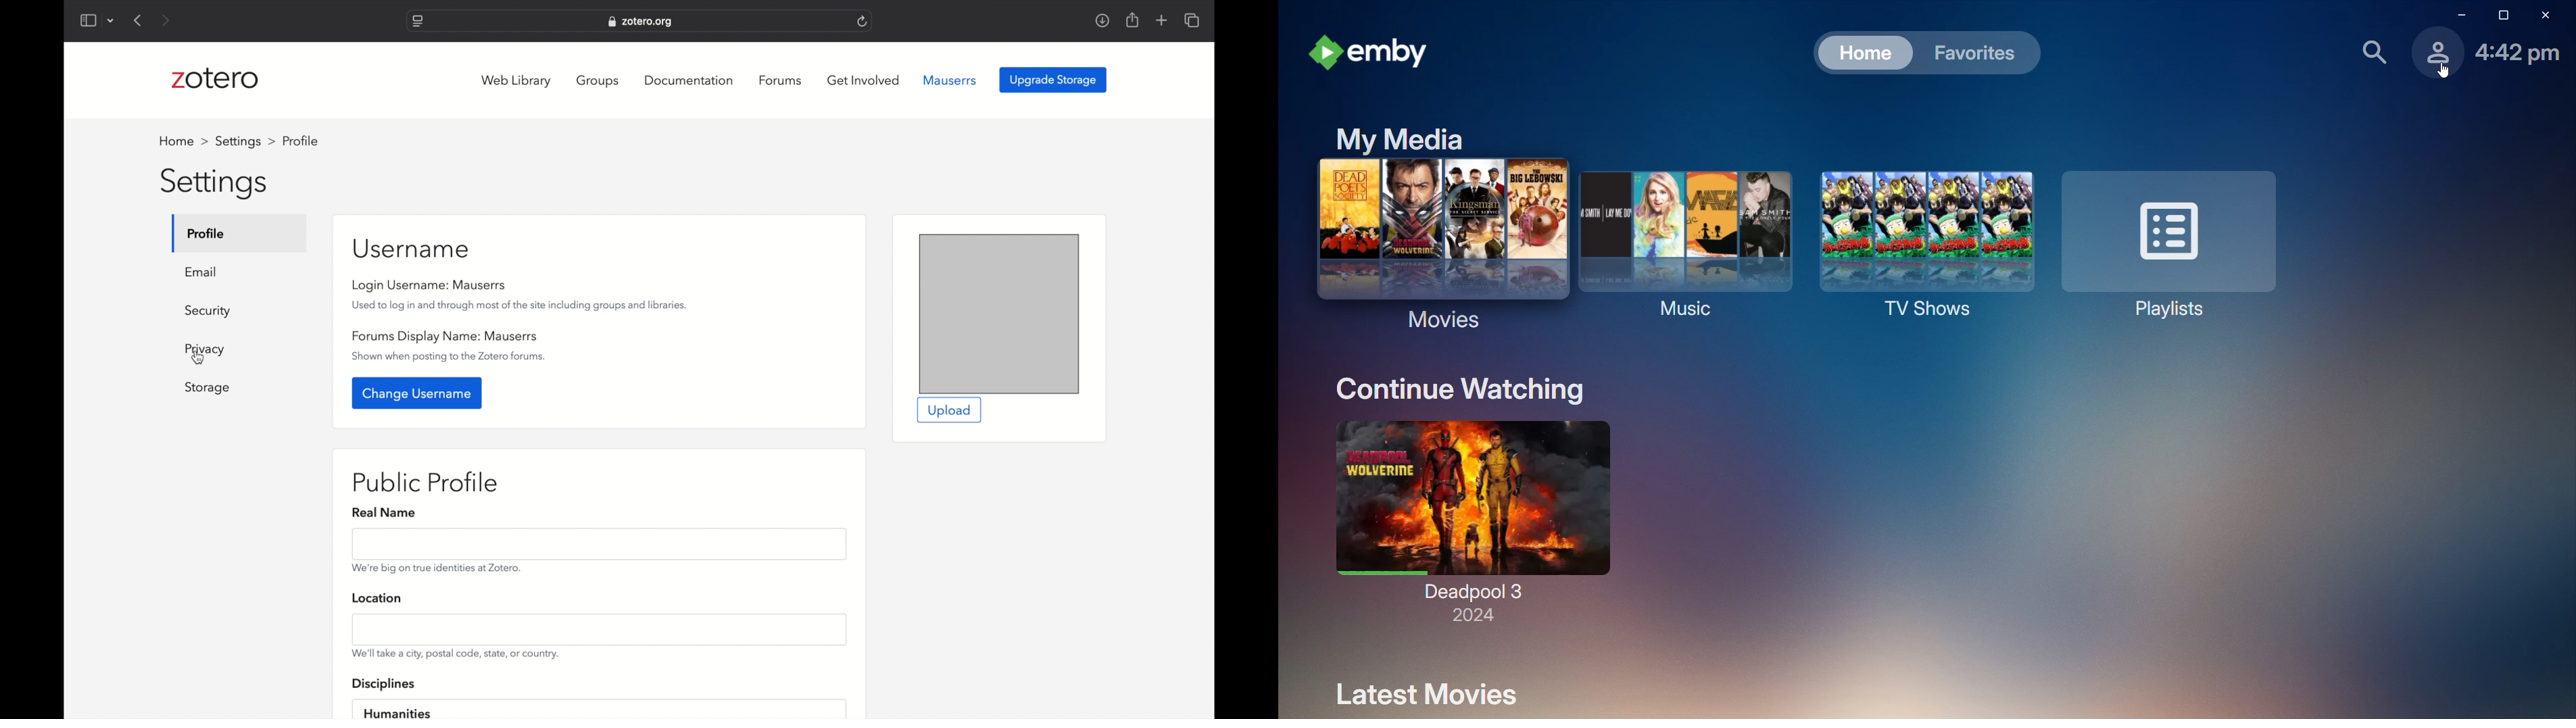  What do you see at coordinates (455, 654) in the screenshot?
I see `We'll taken a city, postal code, state or country` at bounding box center [455, 654].